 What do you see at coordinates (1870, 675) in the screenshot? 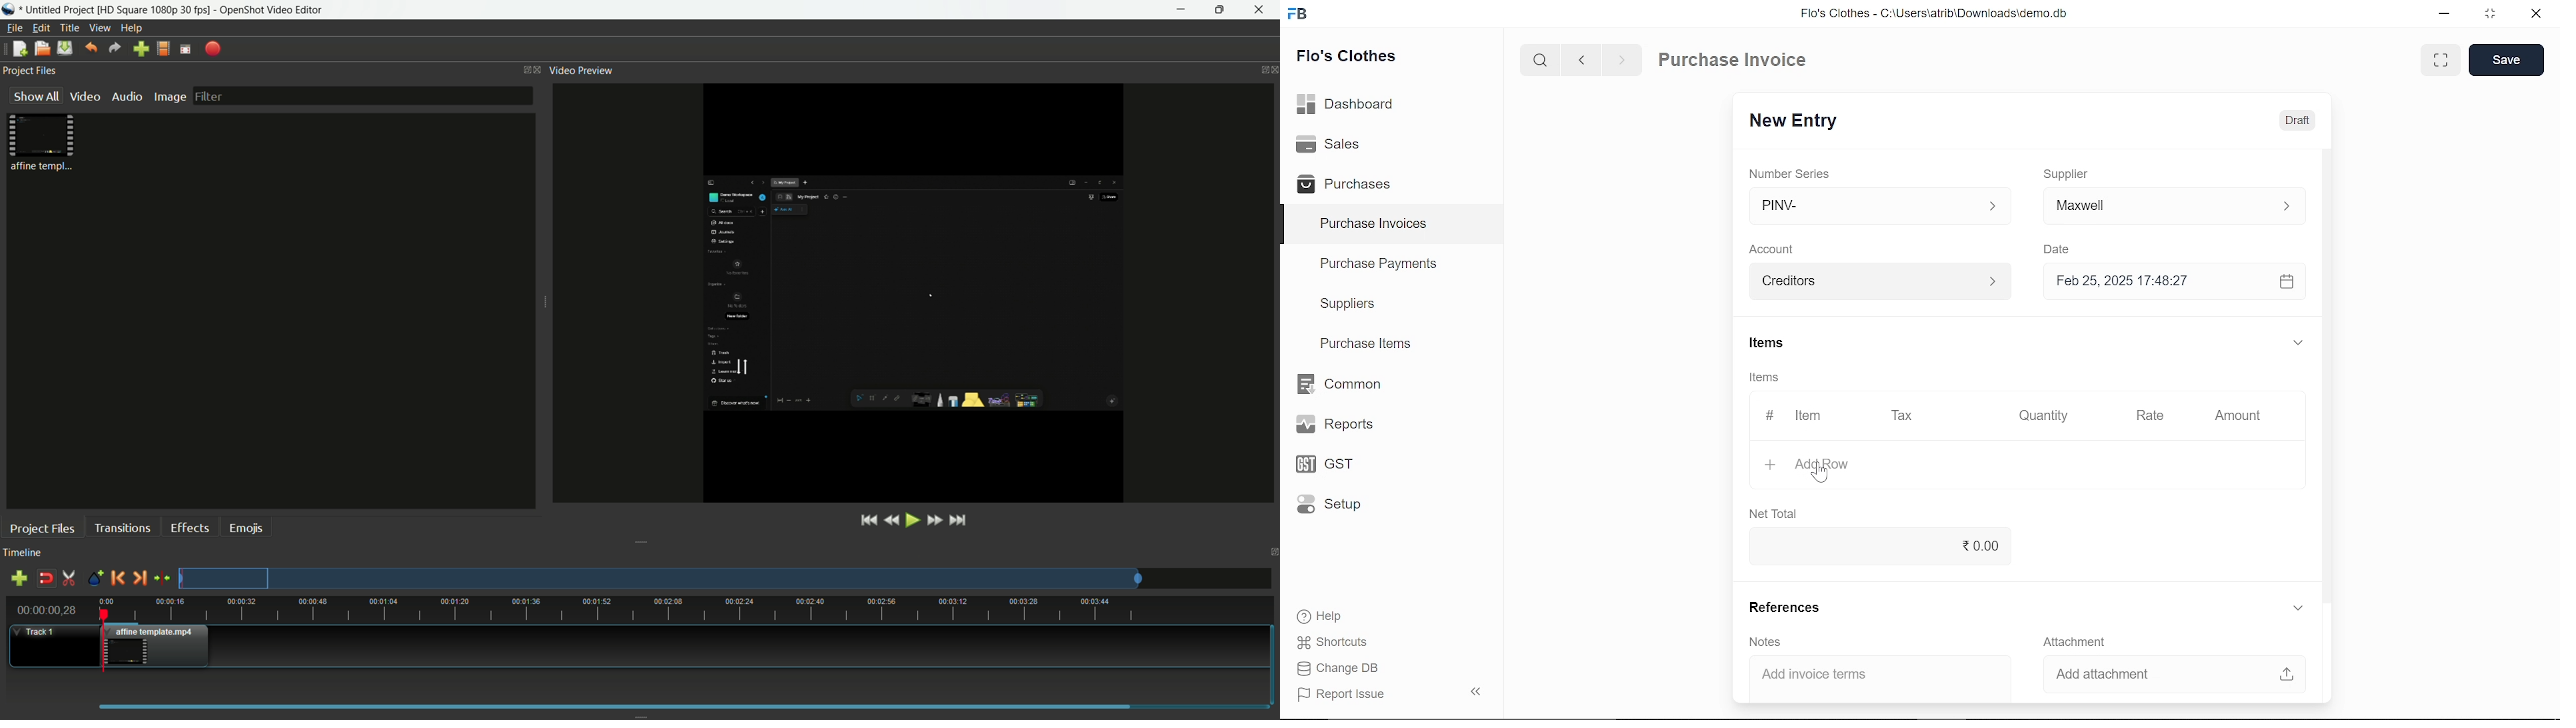
I see `Add invoice terms` at bounding box center [1870, 675].